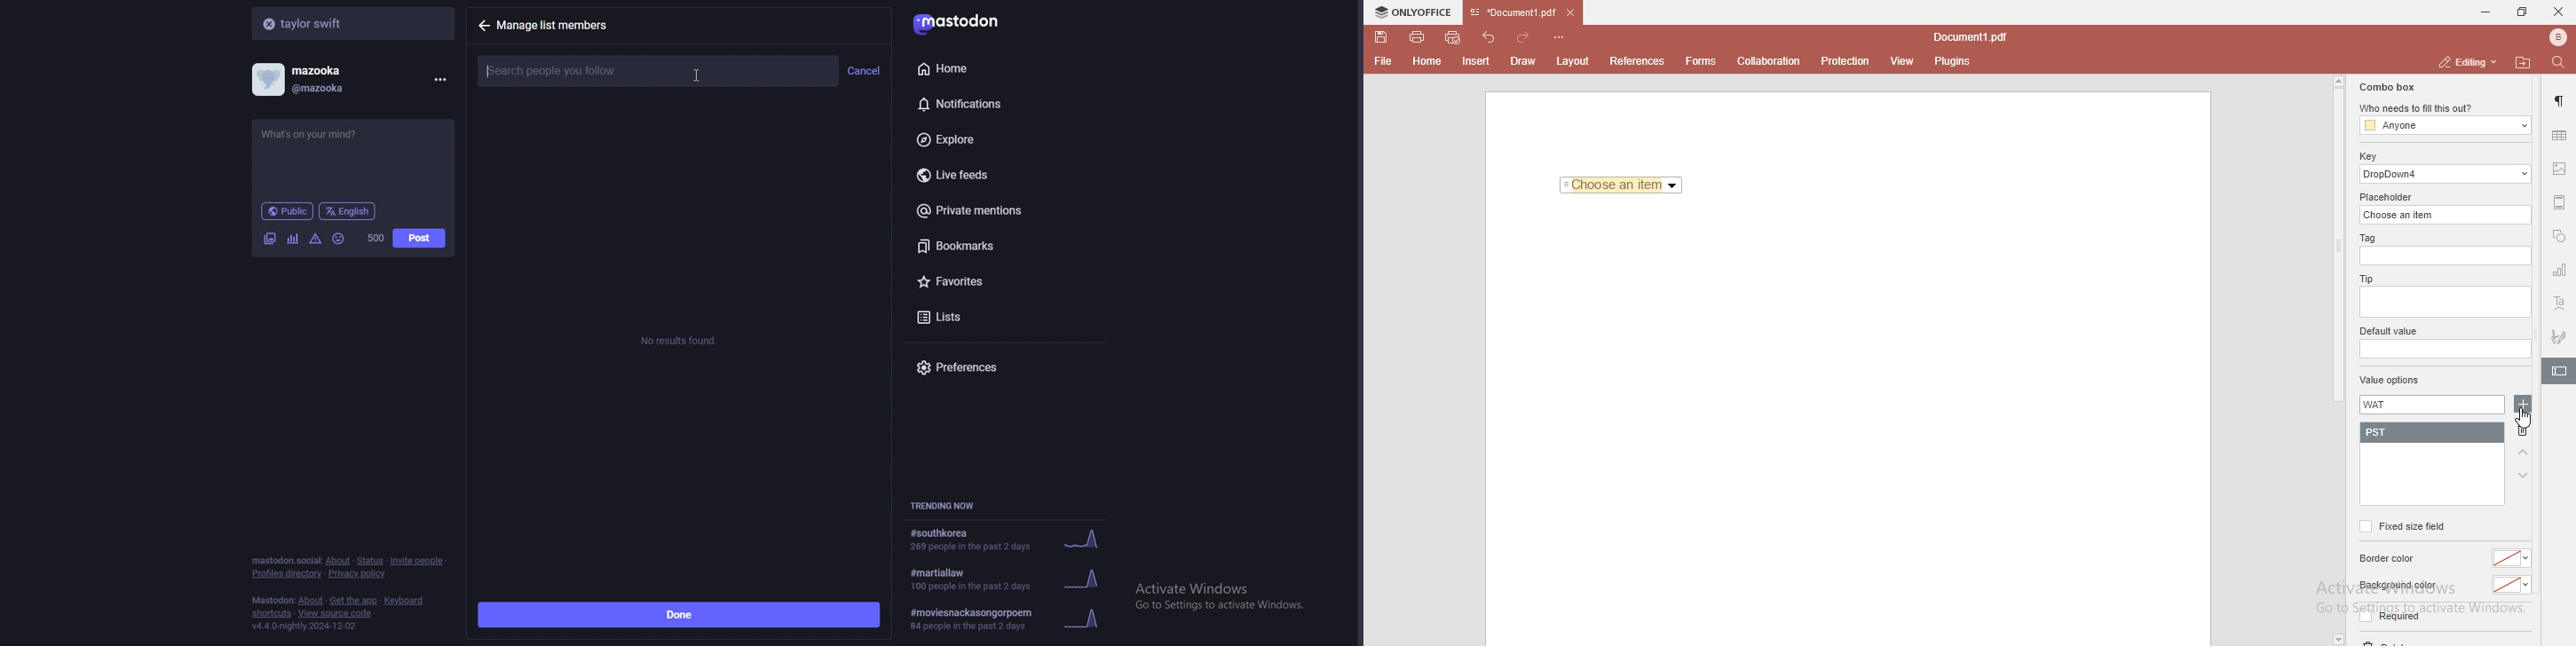 This screenshot has width=2576, height=672. Describe the element at coordinates (2560, 201) in the screenshot. I see `margin` at that location.